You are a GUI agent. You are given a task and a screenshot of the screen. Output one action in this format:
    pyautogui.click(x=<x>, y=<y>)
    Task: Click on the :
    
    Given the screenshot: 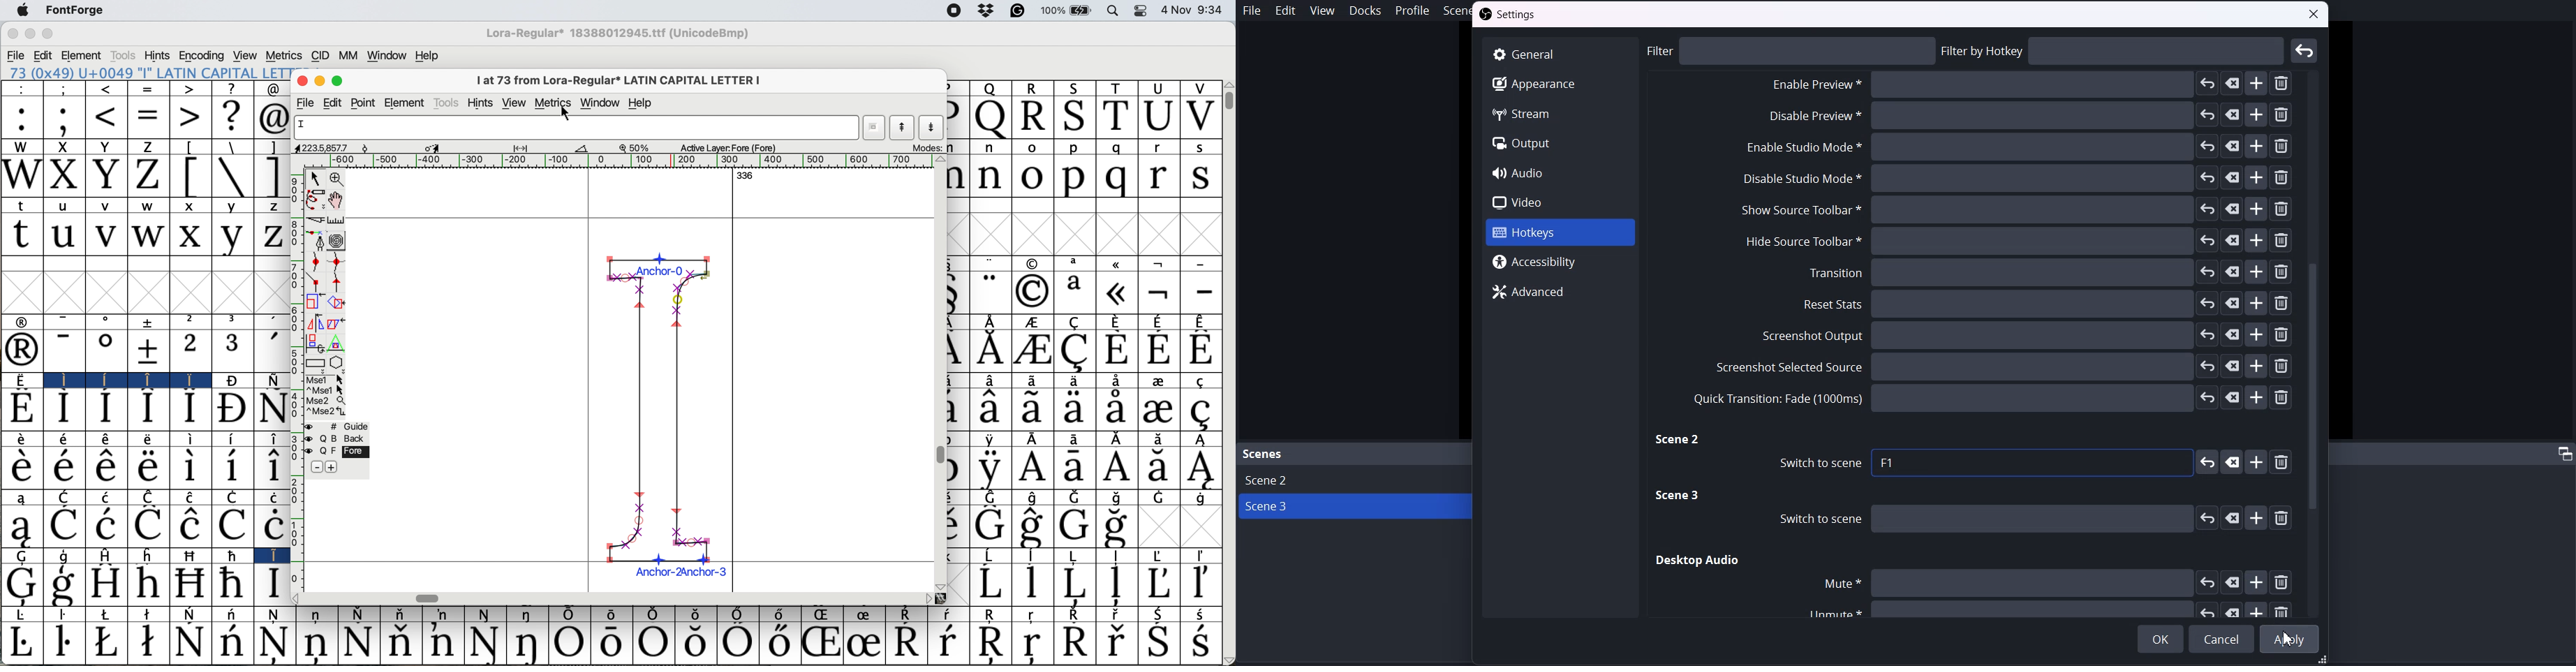 What is the action you would take?
    pyautogui.click(x=21, y=117)
    